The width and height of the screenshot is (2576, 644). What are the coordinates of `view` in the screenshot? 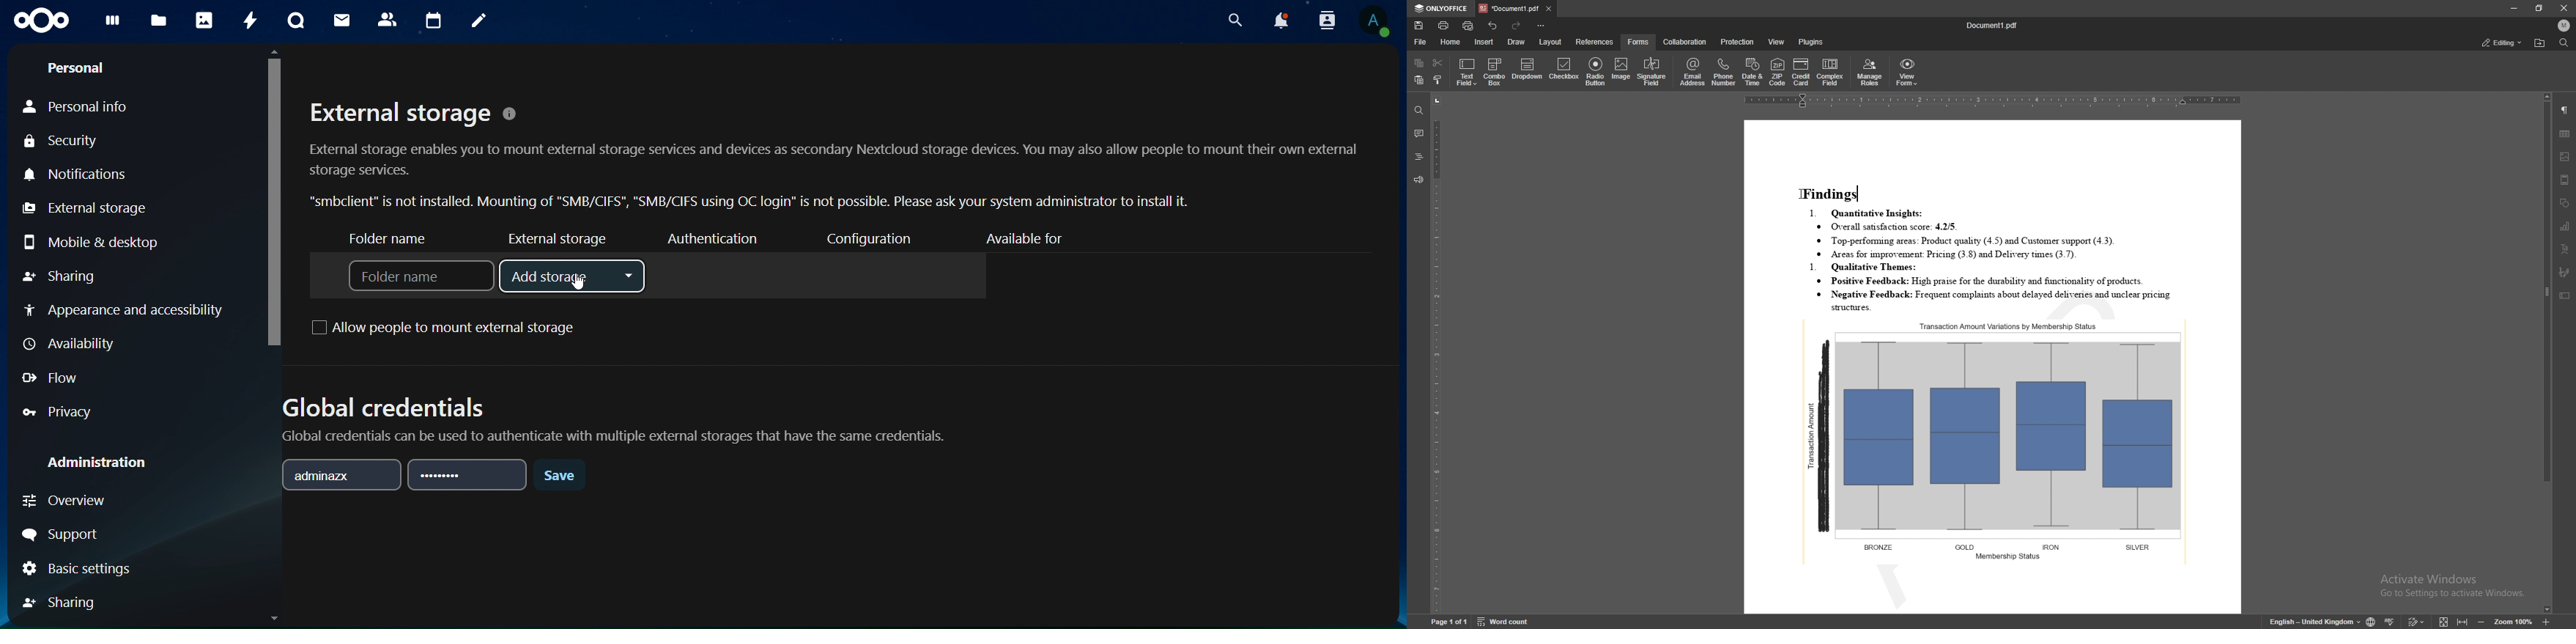 It's located at (1778, 42).